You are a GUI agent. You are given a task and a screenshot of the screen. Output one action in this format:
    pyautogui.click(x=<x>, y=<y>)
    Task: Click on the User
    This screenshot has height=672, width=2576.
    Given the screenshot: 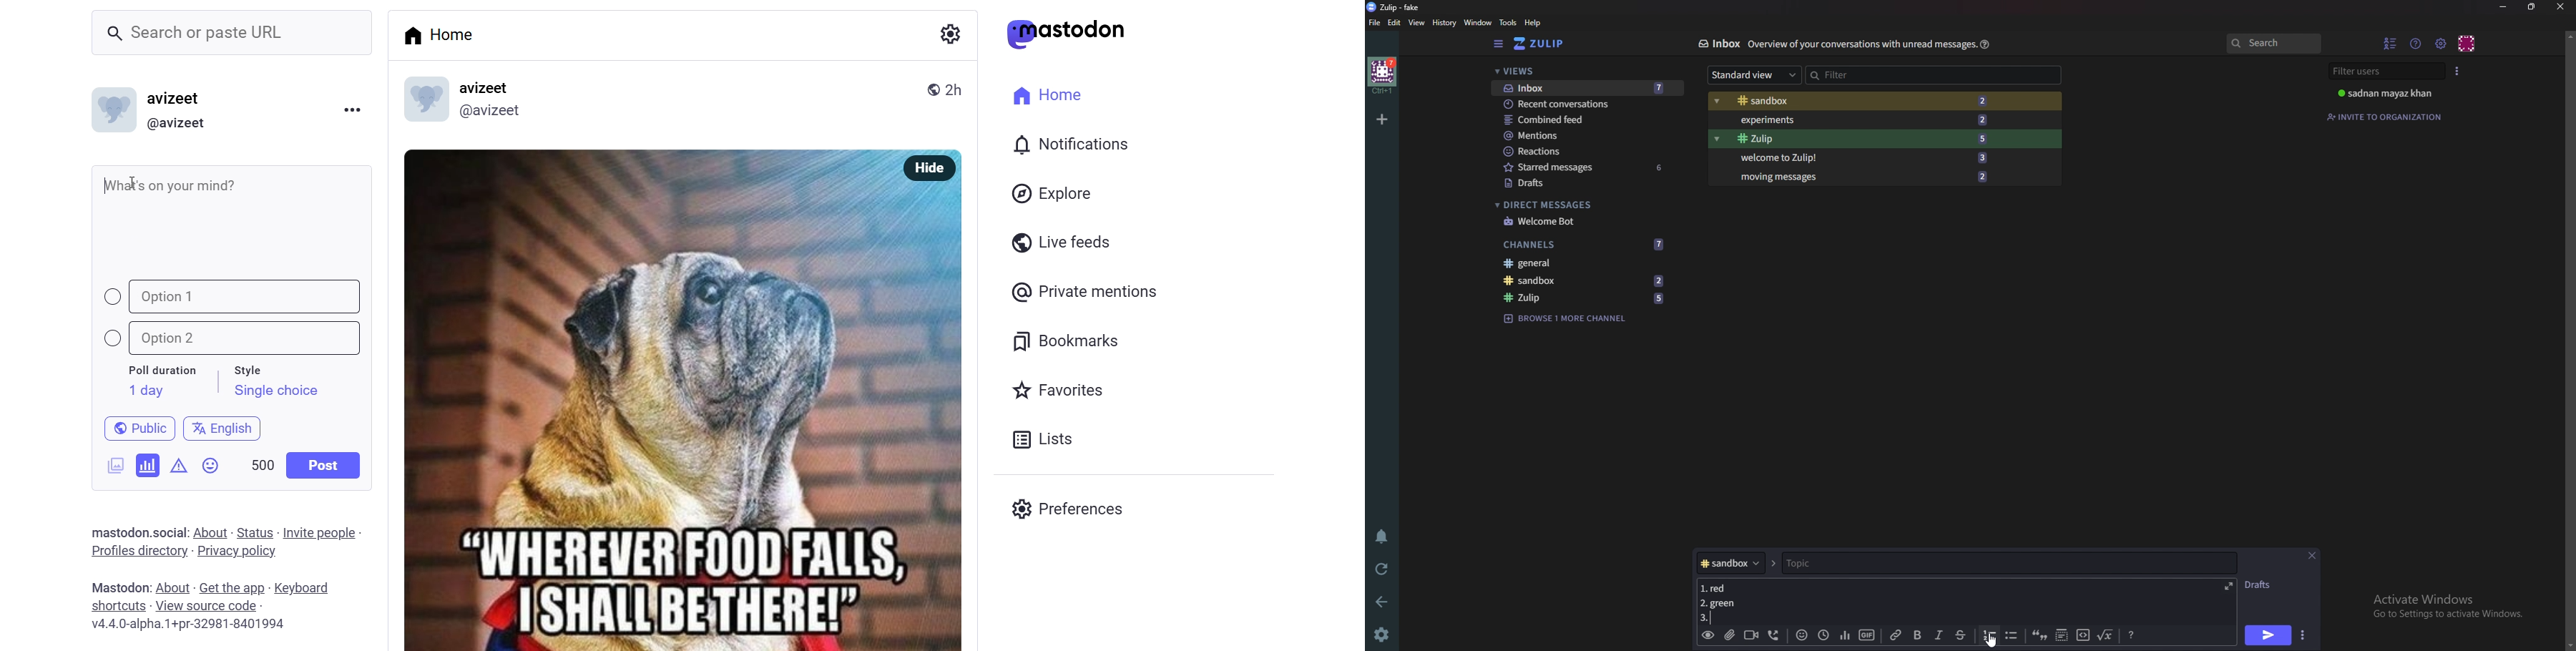 What is the action you would take?
    pyautogui.click(x=2388, y=93)
    